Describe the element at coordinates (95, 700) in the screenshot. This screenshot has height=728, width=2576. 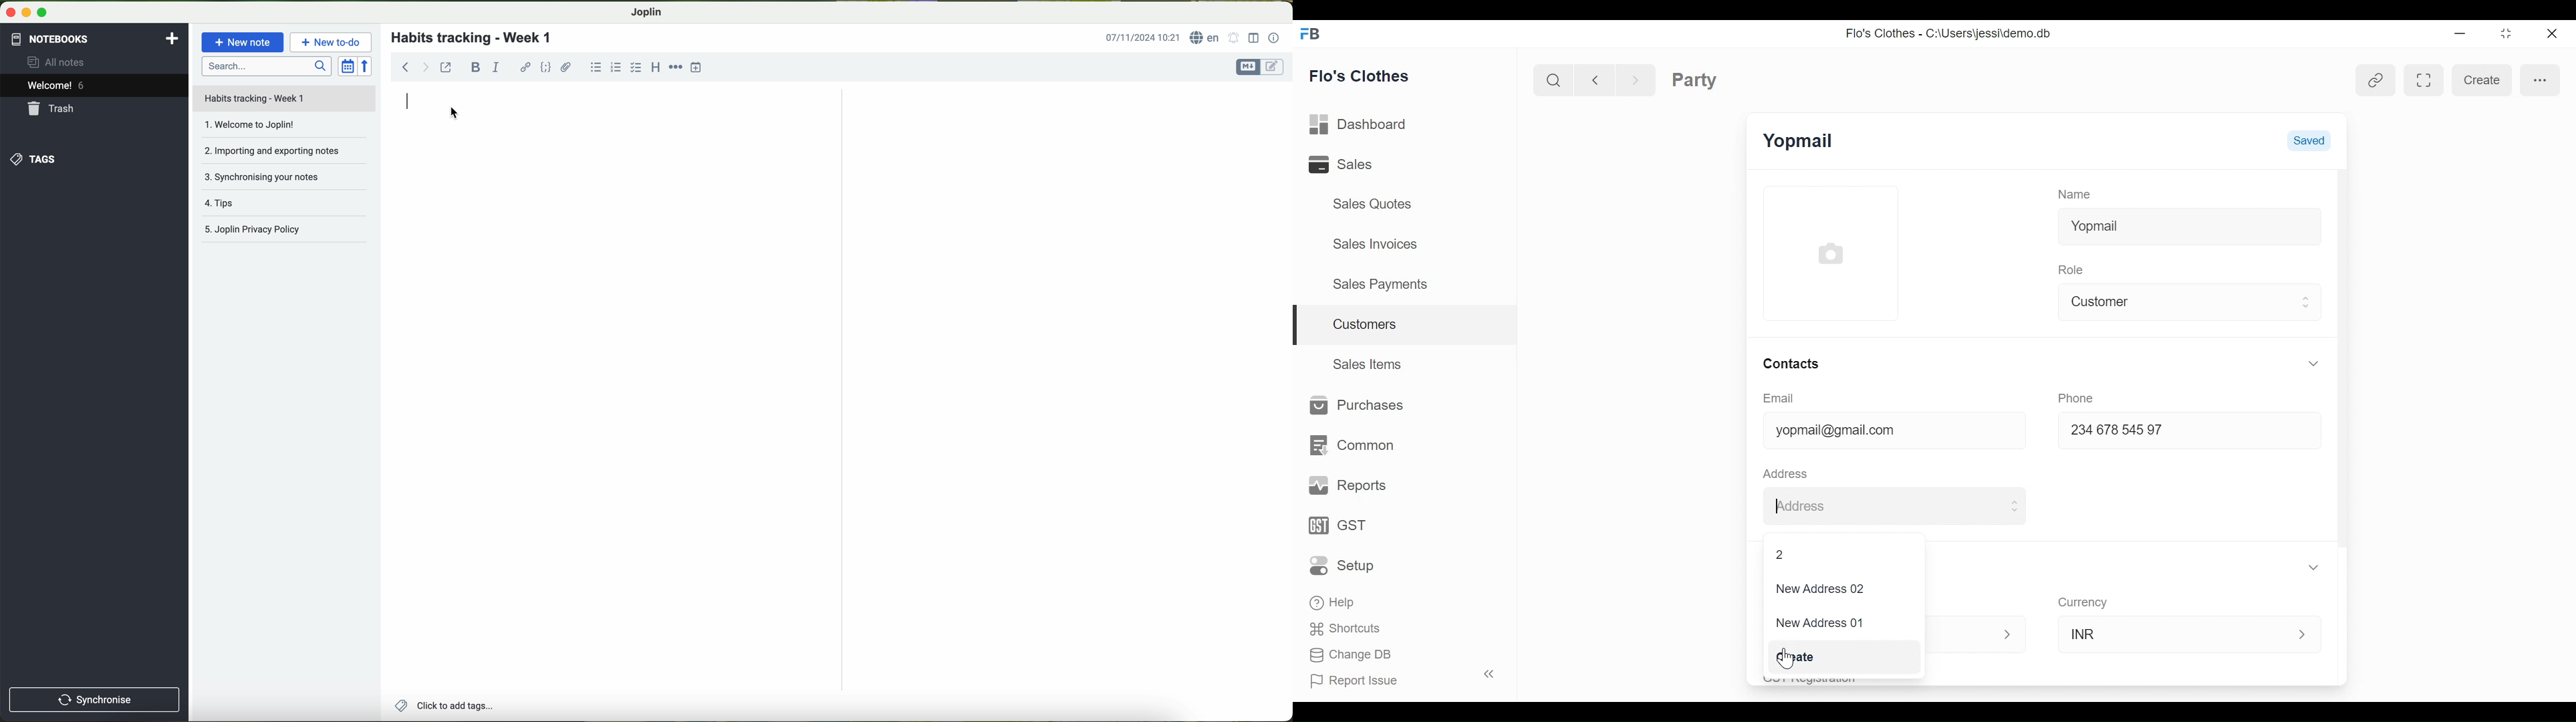
I see `synchronise button` at that location.